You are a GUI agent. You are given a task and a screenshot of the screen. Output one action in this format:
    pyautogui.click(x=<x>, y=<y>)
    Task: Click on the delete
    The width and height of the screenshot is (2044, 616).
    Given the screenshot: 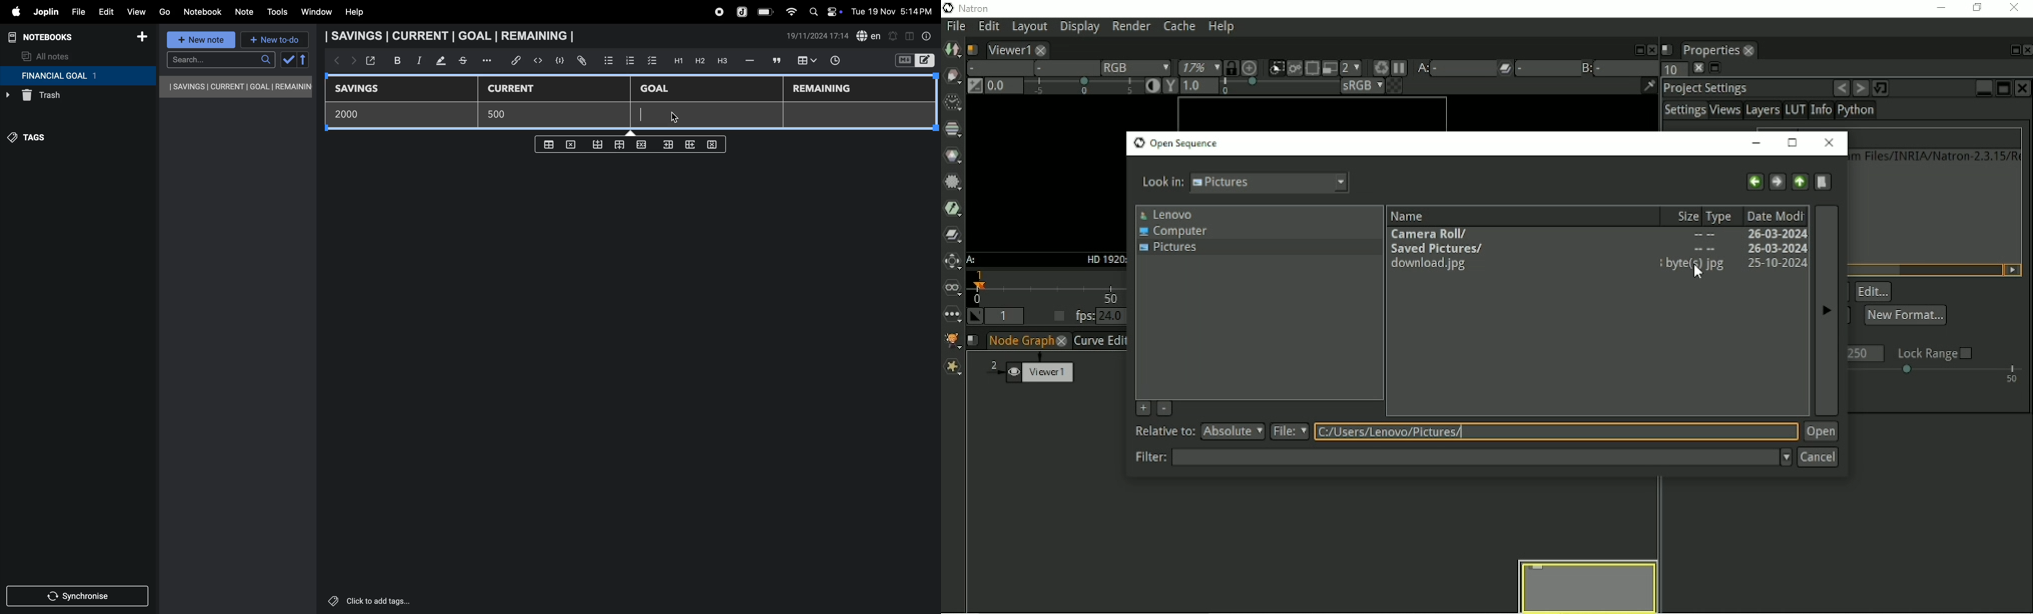 What is the action you would take?
    pyautogui.click(x=573, y=144)
    